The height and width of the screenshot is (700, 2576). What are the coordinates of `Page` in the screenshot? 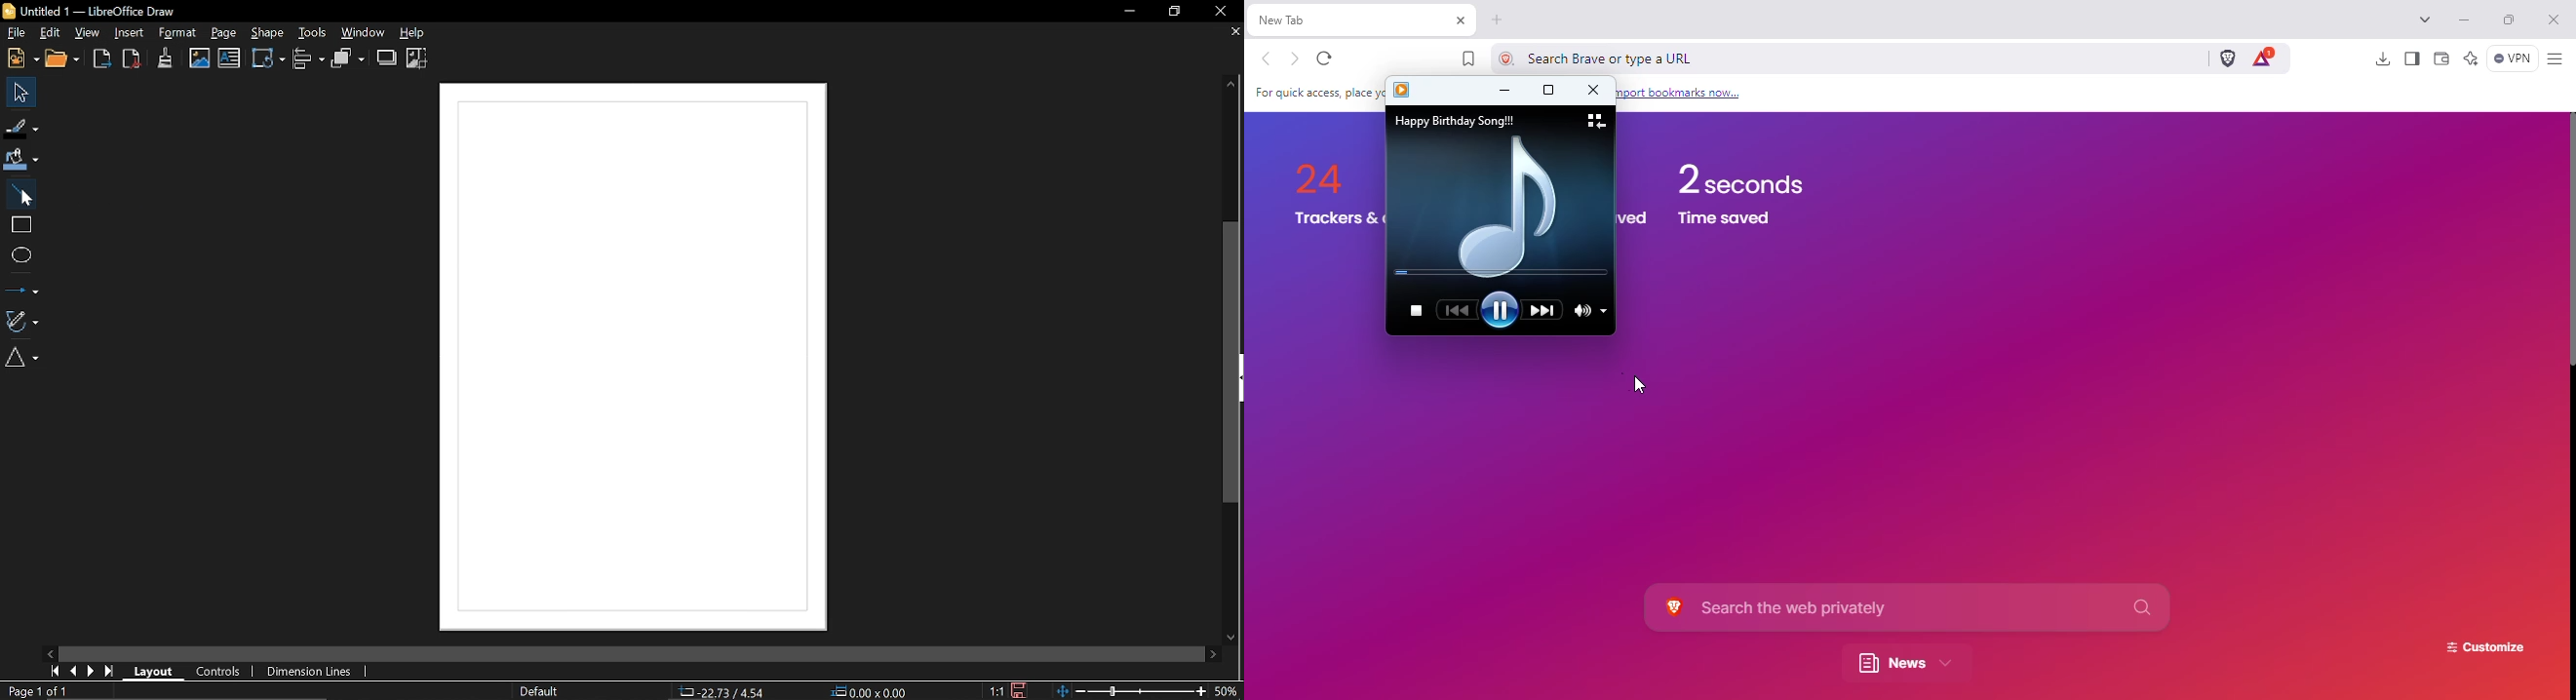 It's located at (226, 35).